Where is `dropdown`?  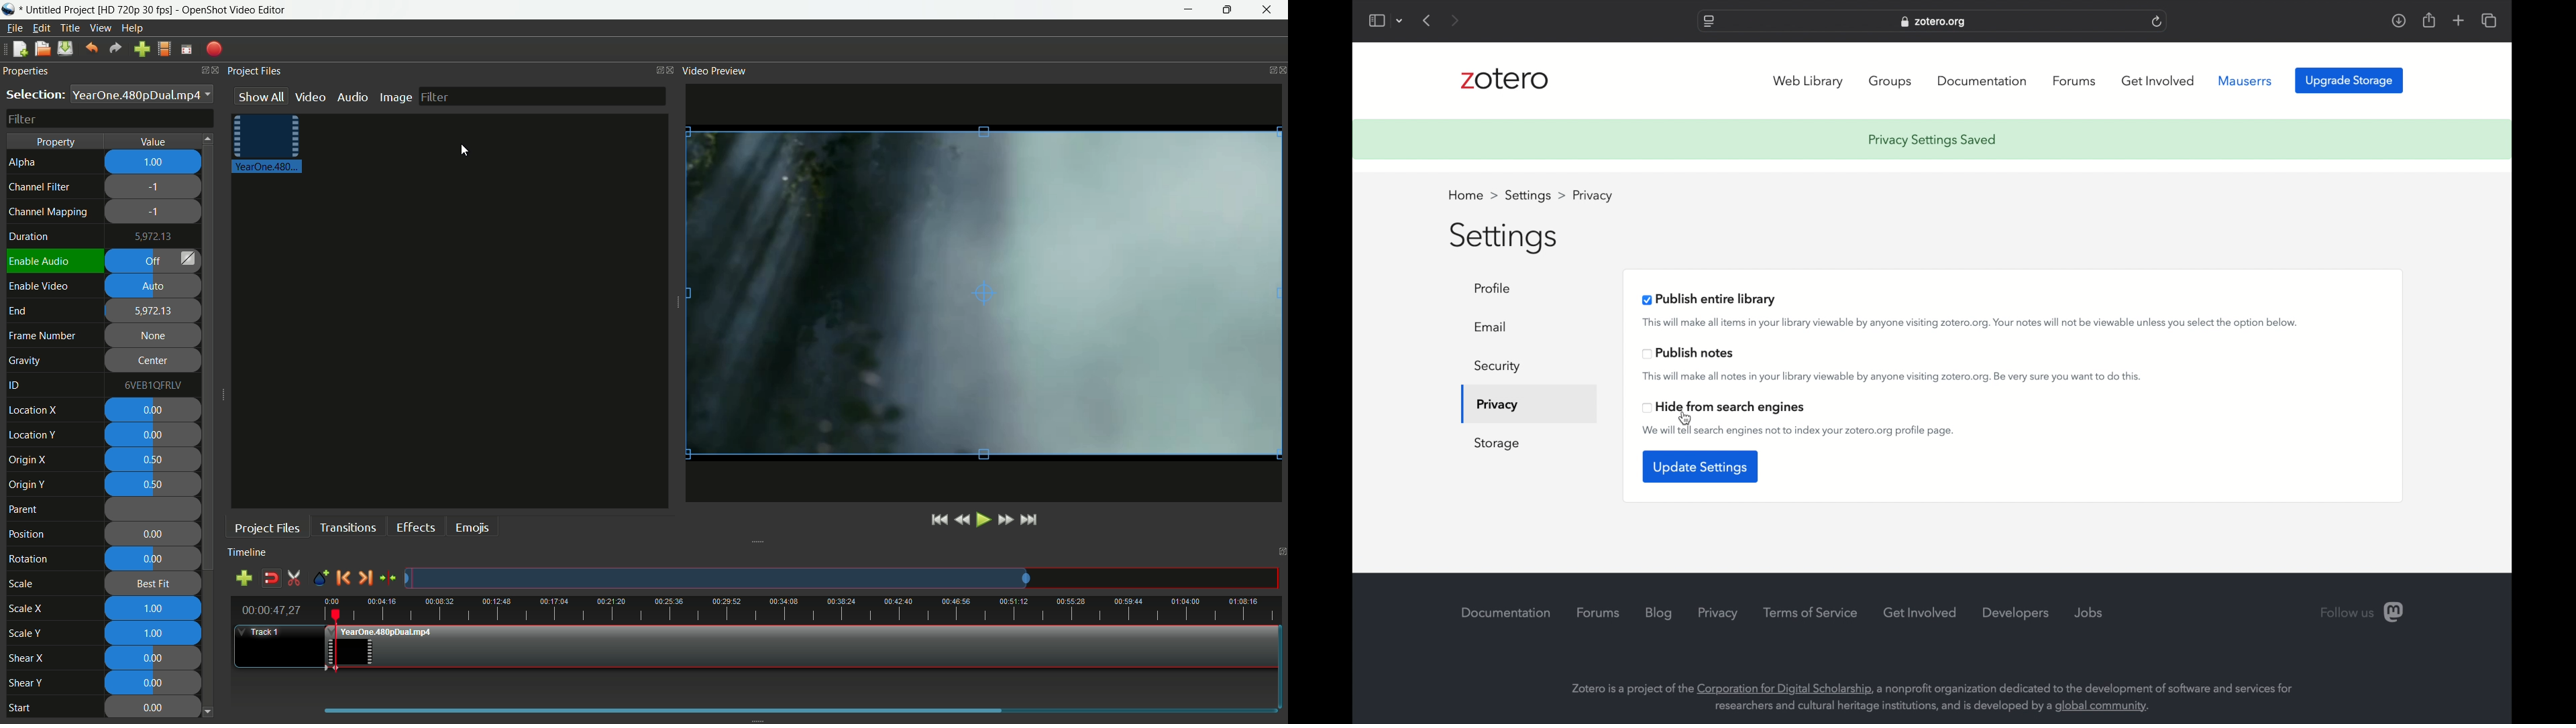 dropdown is located at coordinates (1400, 22).